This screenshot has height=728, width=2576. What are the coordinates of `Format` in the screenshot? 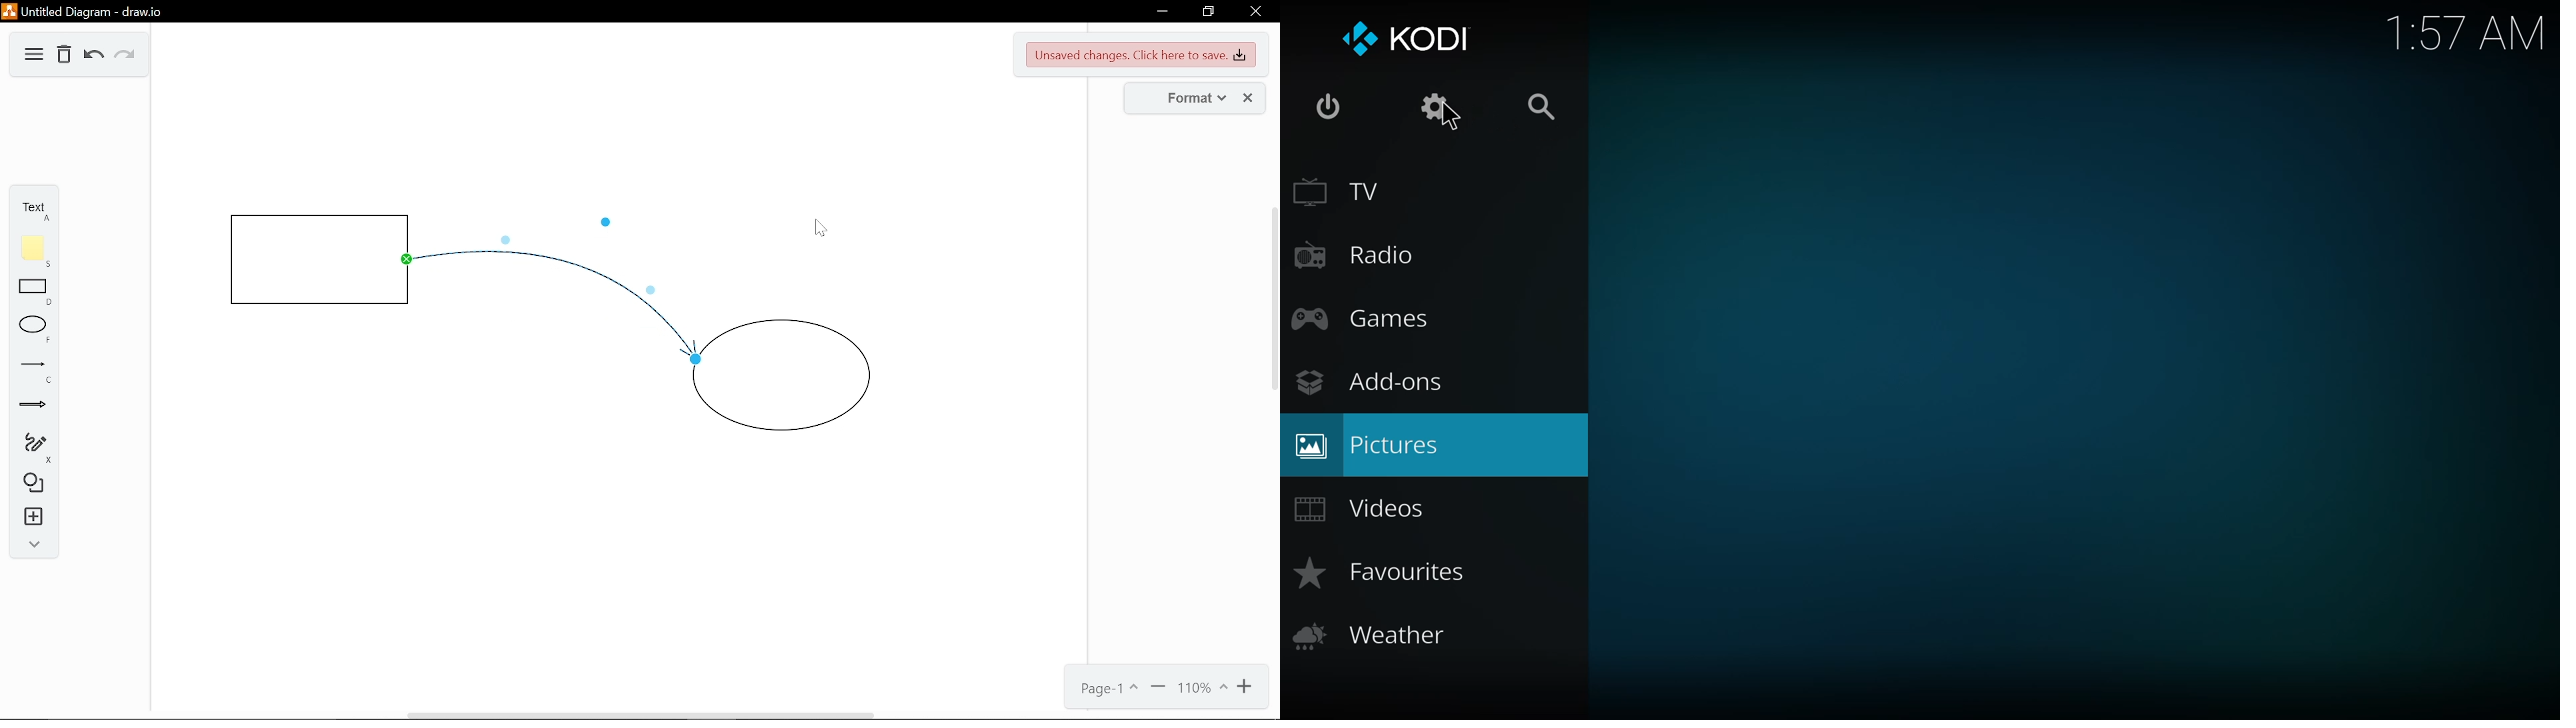 It's located at (1194, 97).